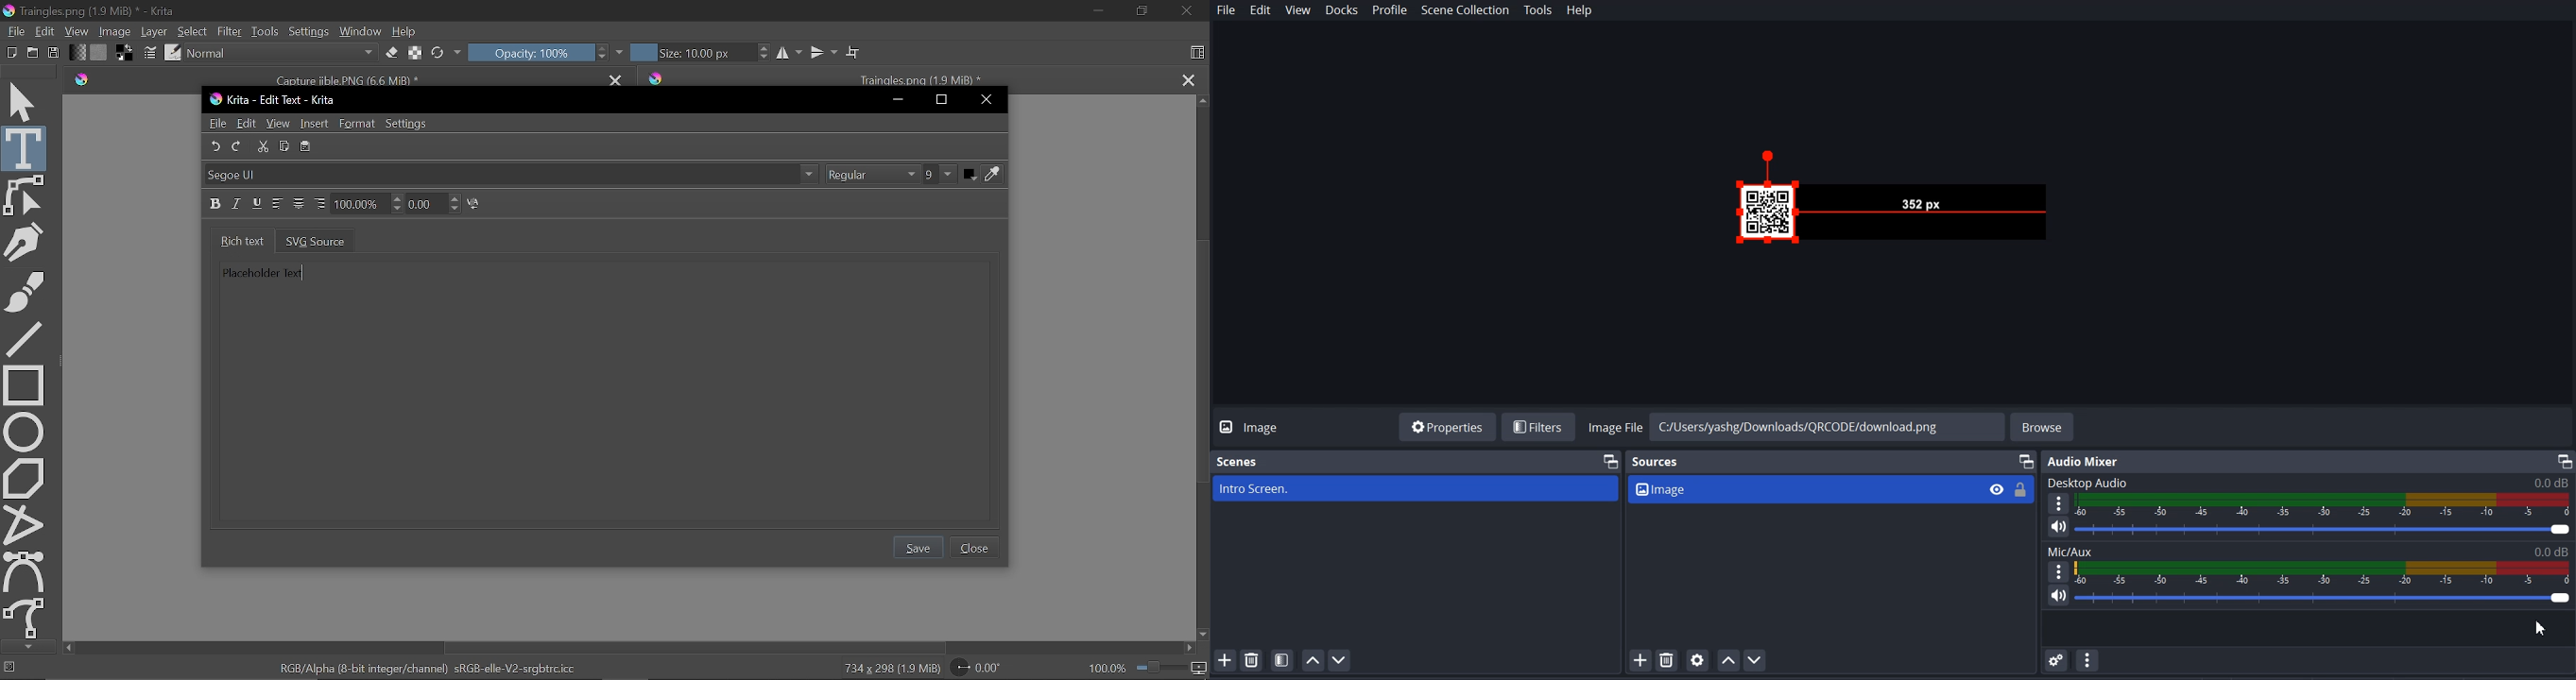 The image size is (2576, 700). I want to click on Volume Adjuster, so click(2324, 597).